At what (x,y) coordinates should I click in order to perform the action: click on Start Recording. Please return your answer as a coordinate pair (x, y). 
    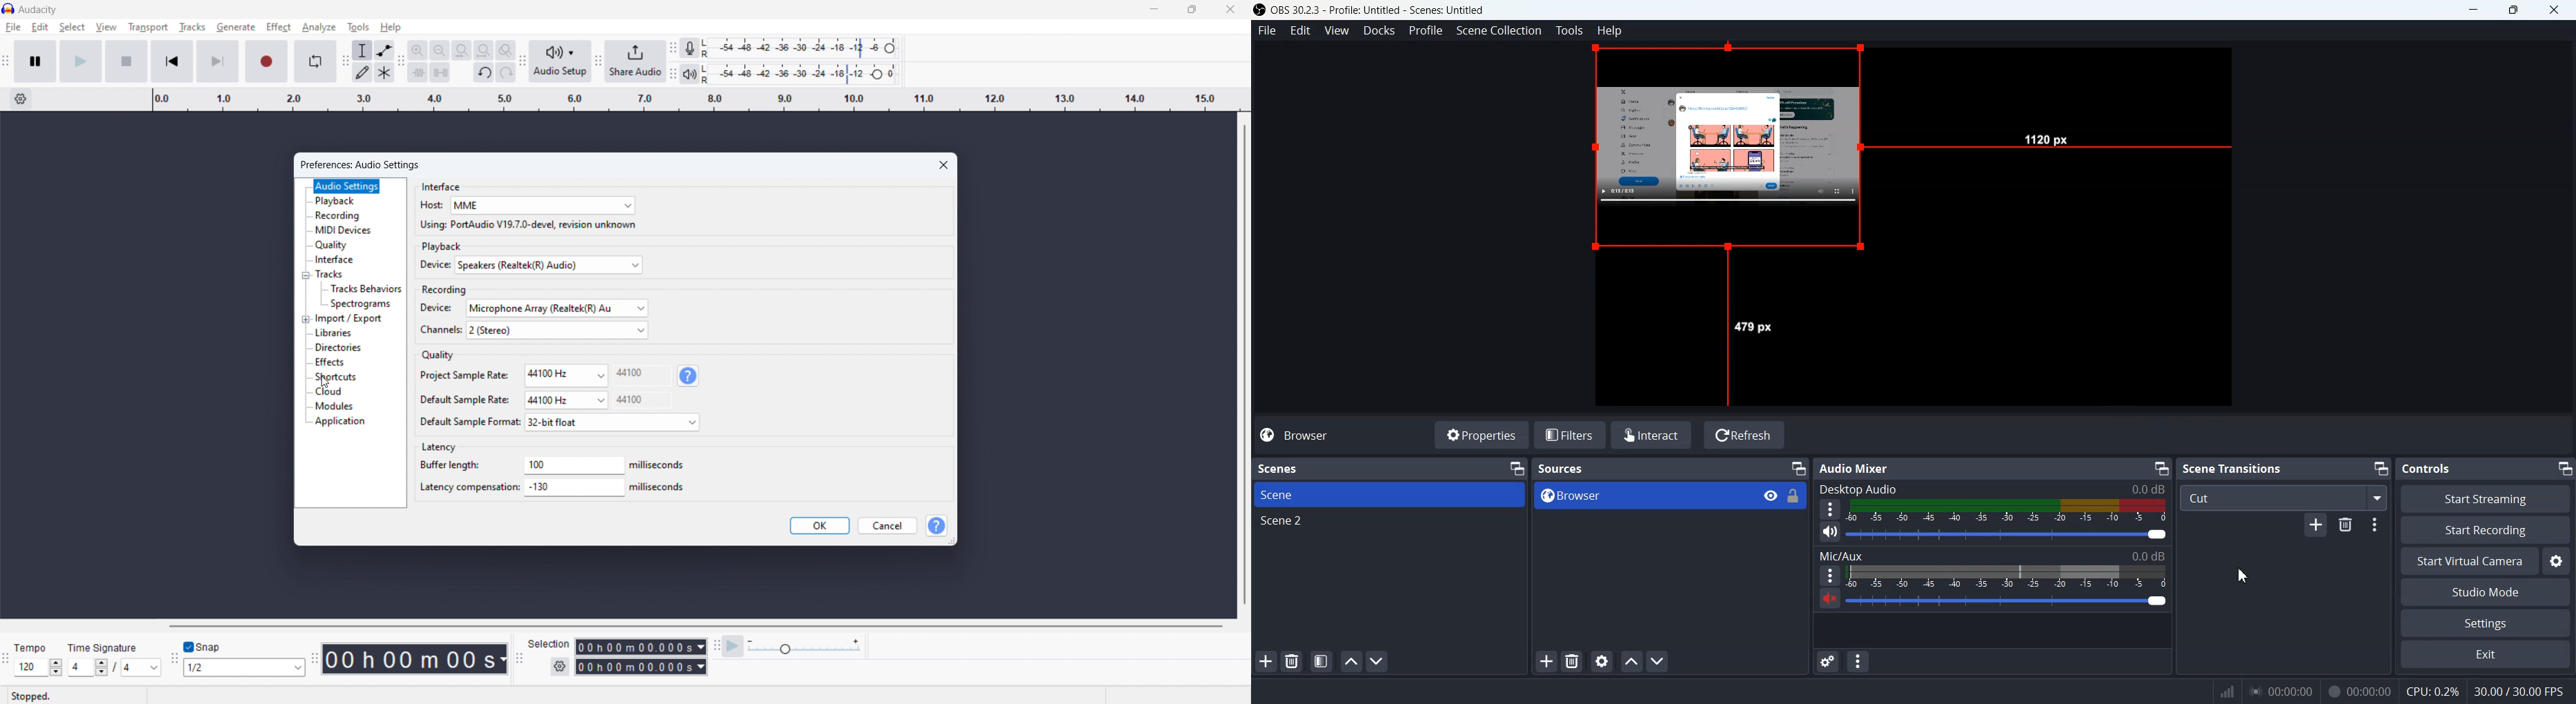
    Looking at the image, I should click on (2486, 530).